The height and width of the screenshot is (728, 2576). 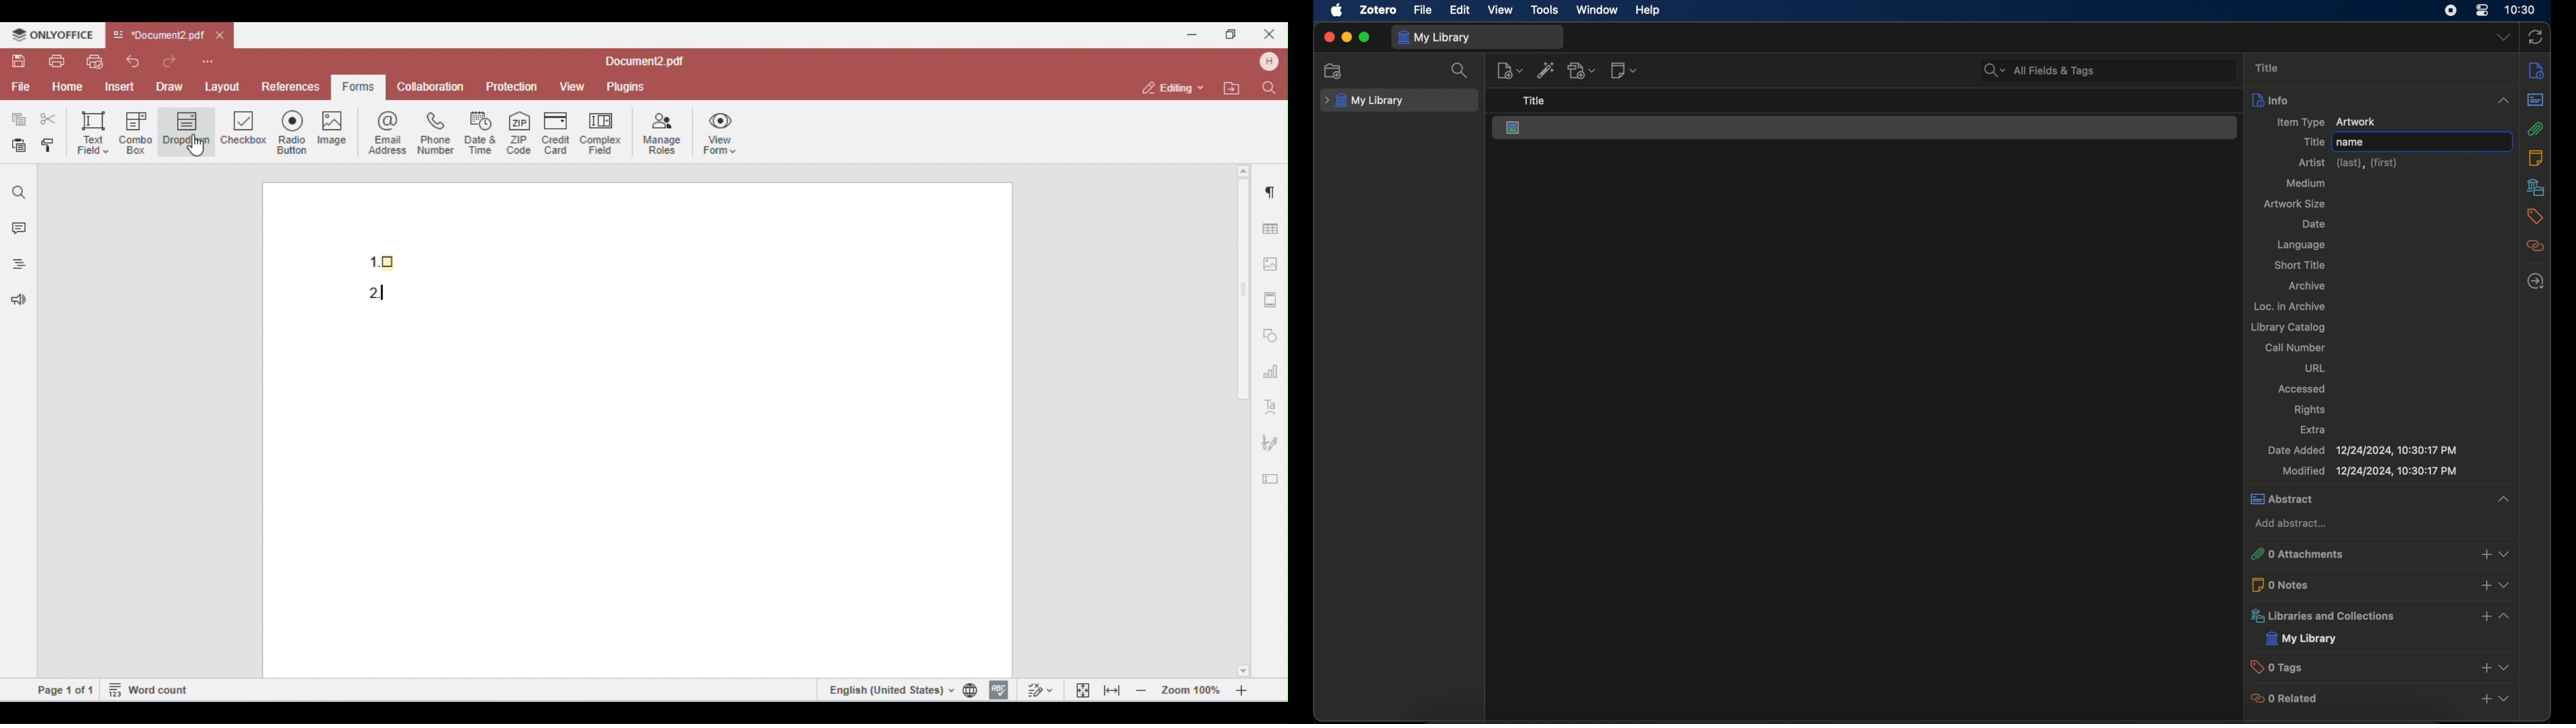 I want to click on name, so click(x=2351, y=142).